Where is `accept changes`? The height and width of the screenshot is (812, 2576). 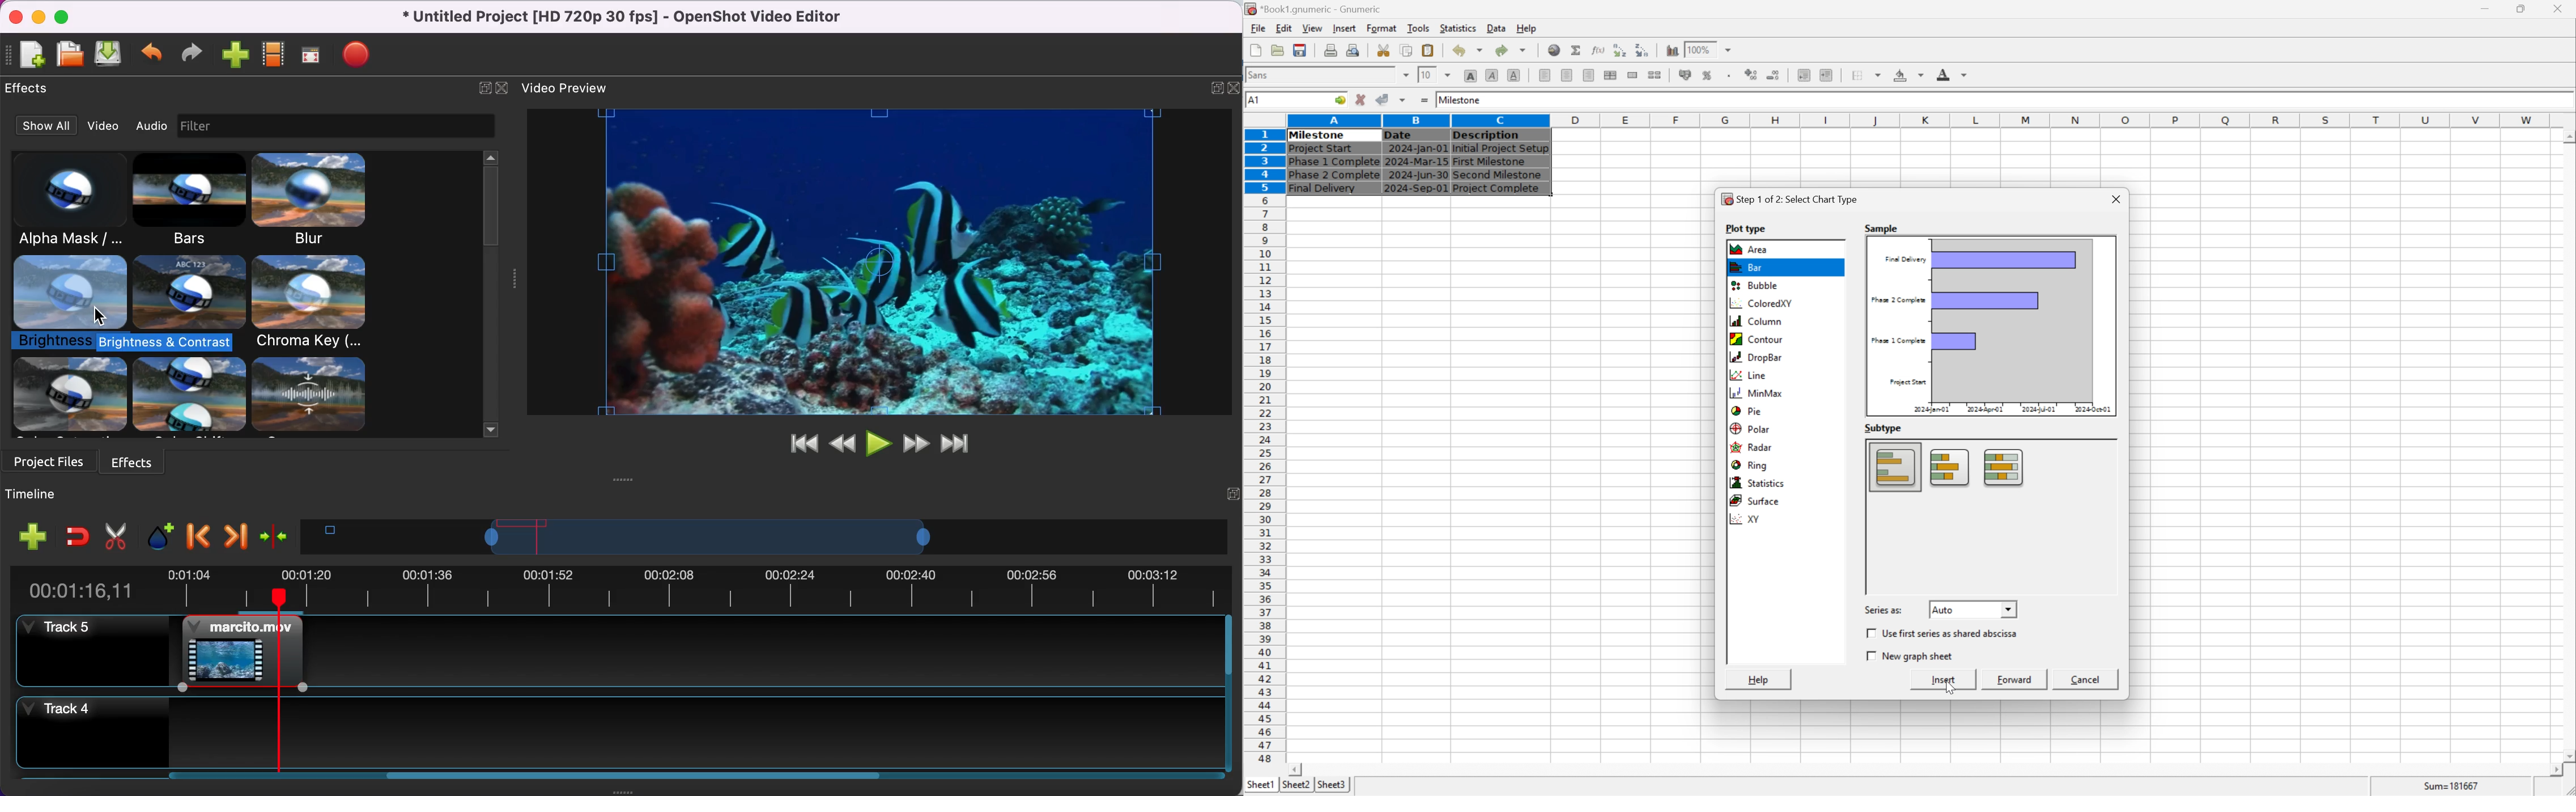
accept changes is located at coordinates (1386, 99).